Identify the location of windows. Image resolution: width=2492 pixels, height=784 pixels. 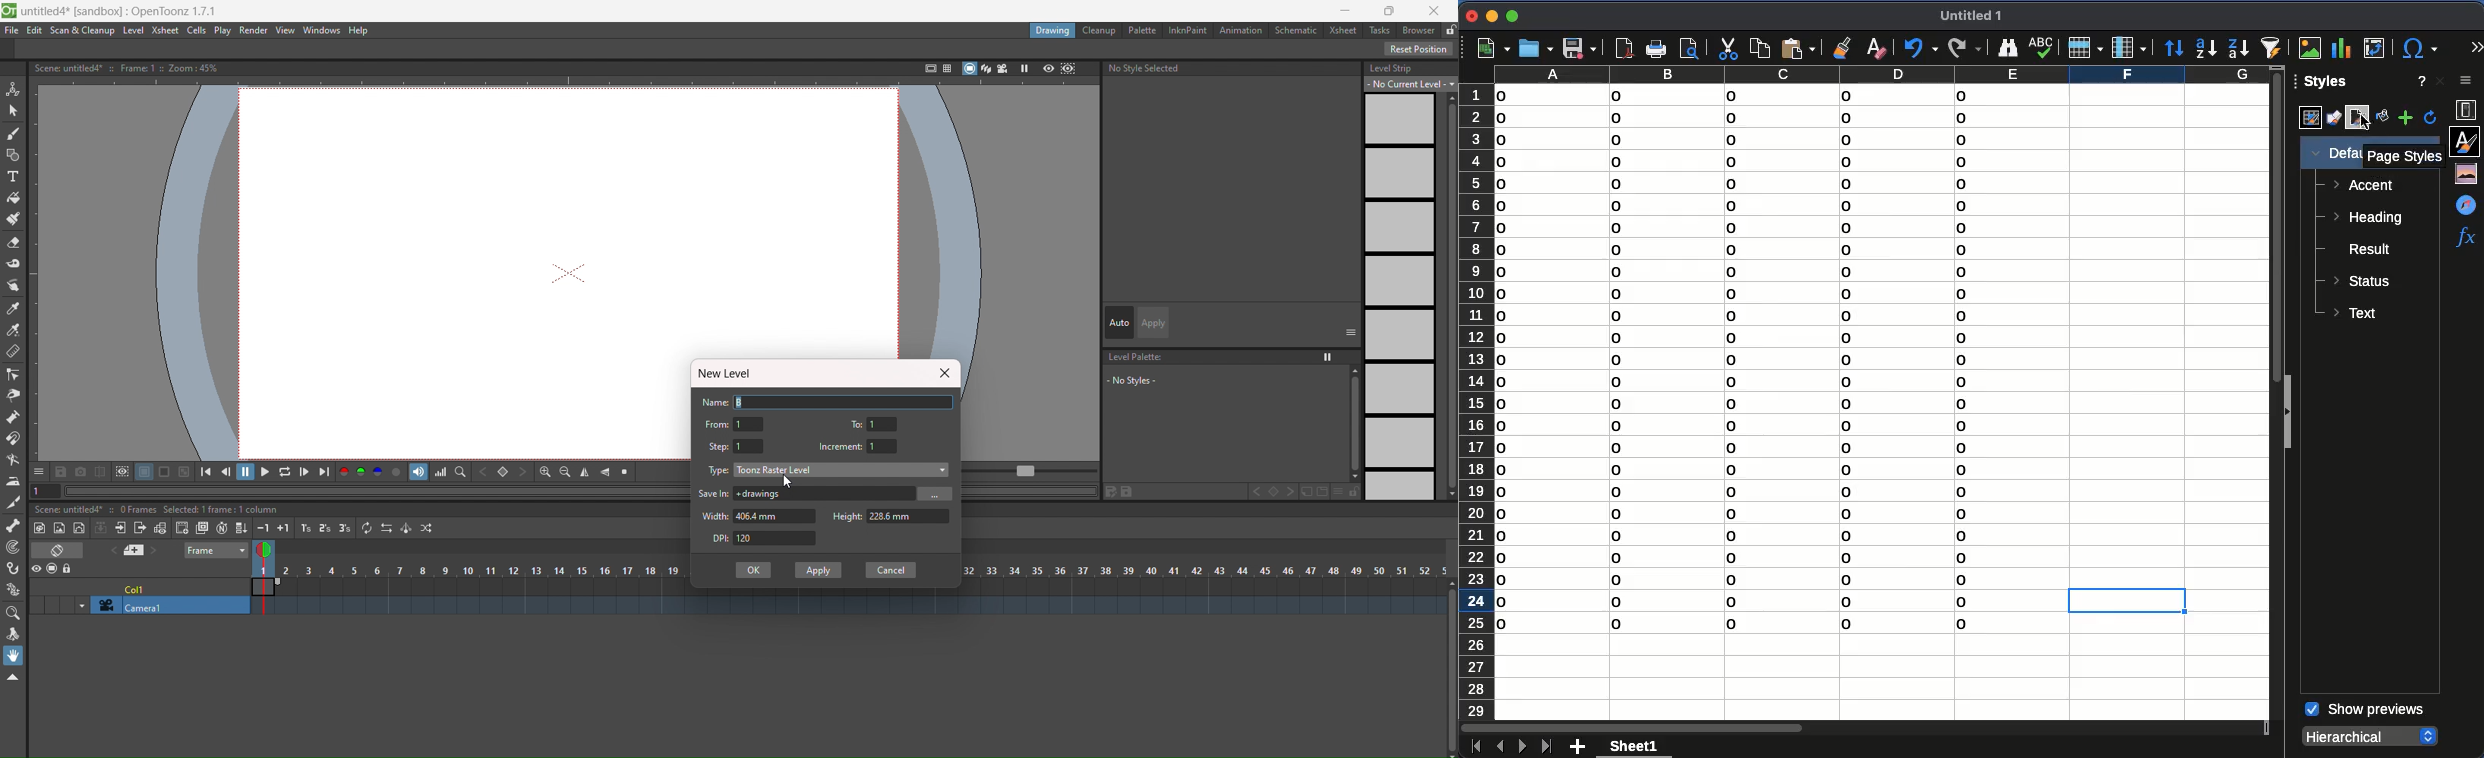
(324, 30).